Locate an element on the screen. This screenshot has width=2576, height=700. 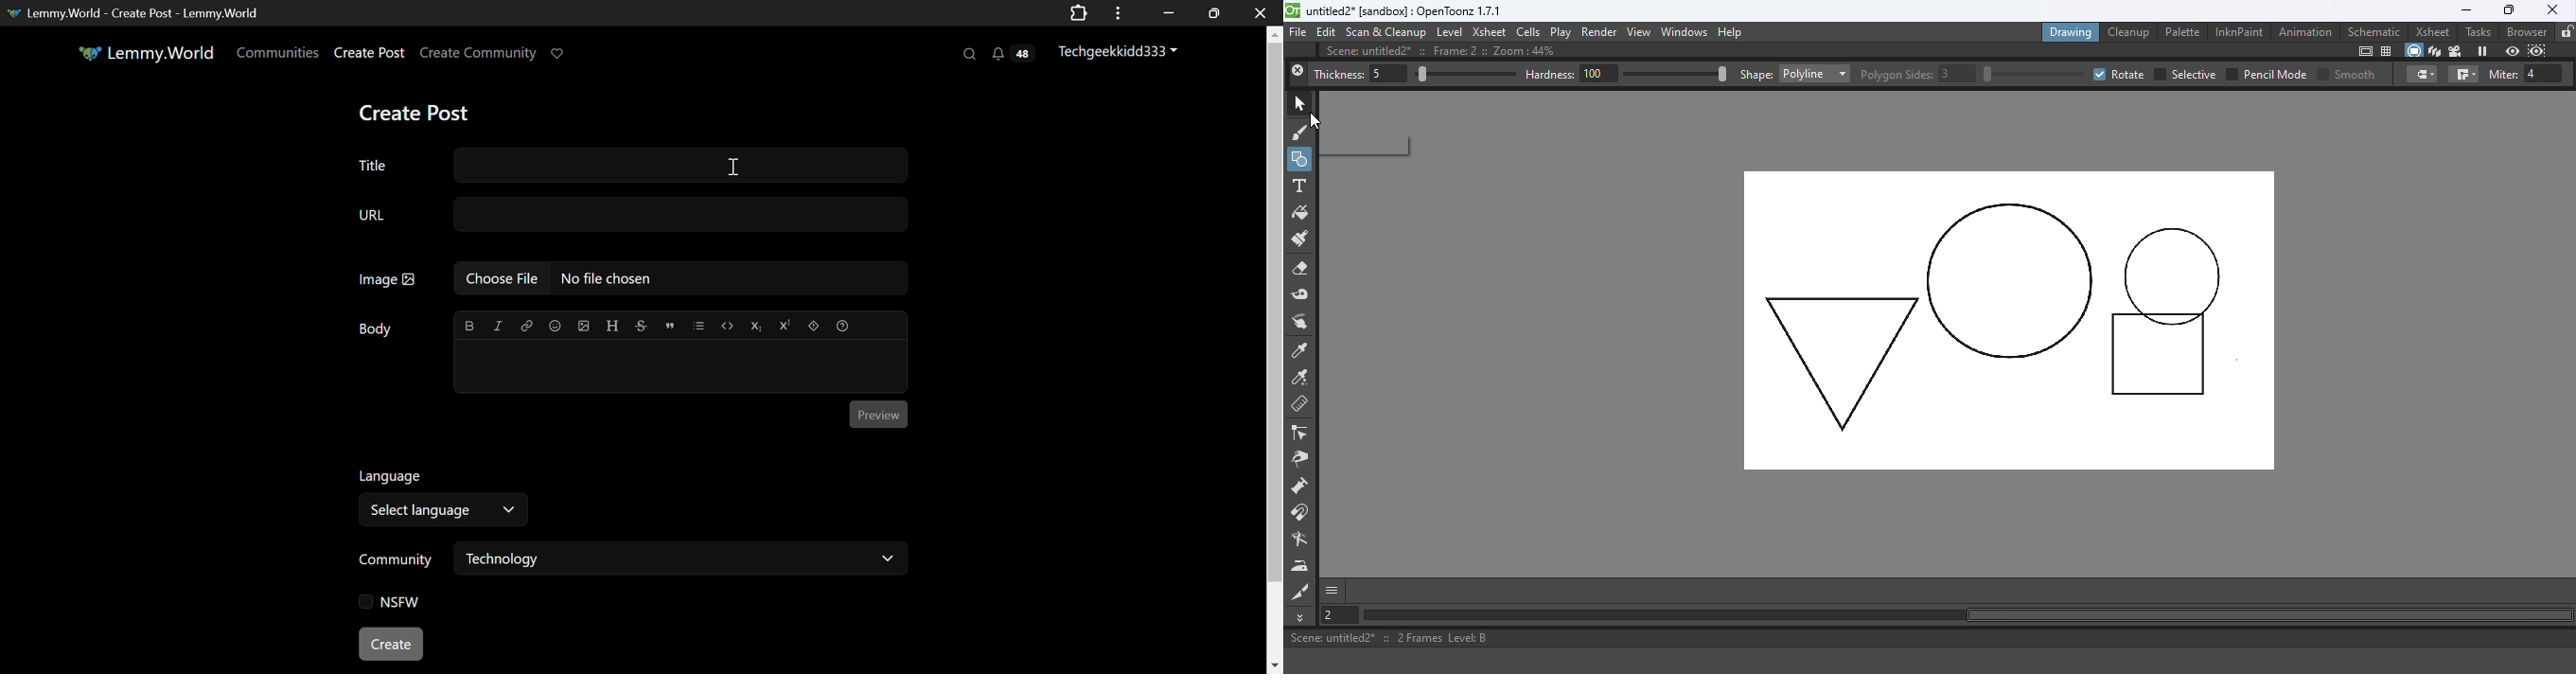
Sub-camera preview is located at coordinates (2537, 50).